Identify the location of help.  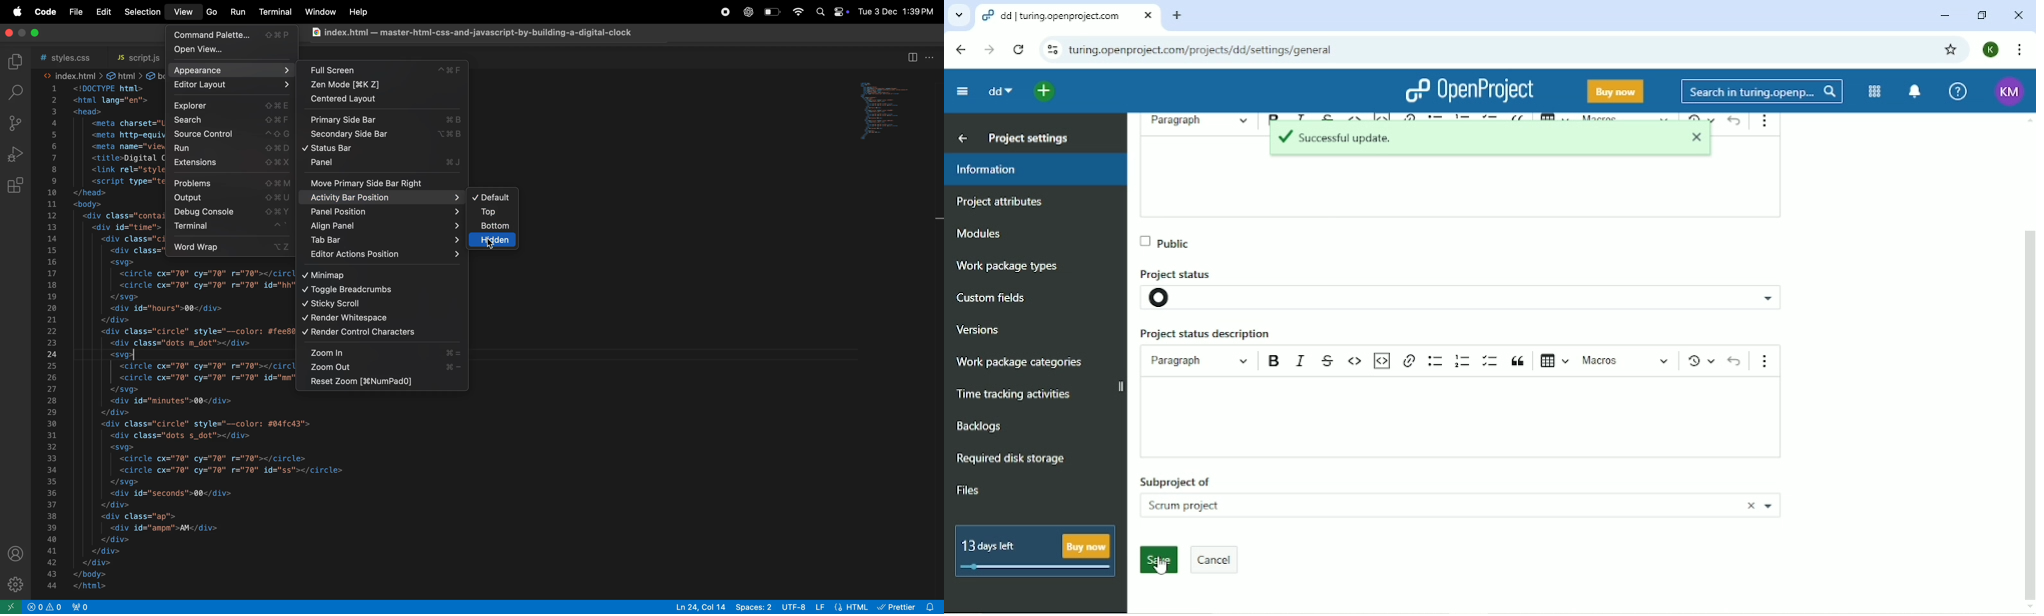
(361, 12).